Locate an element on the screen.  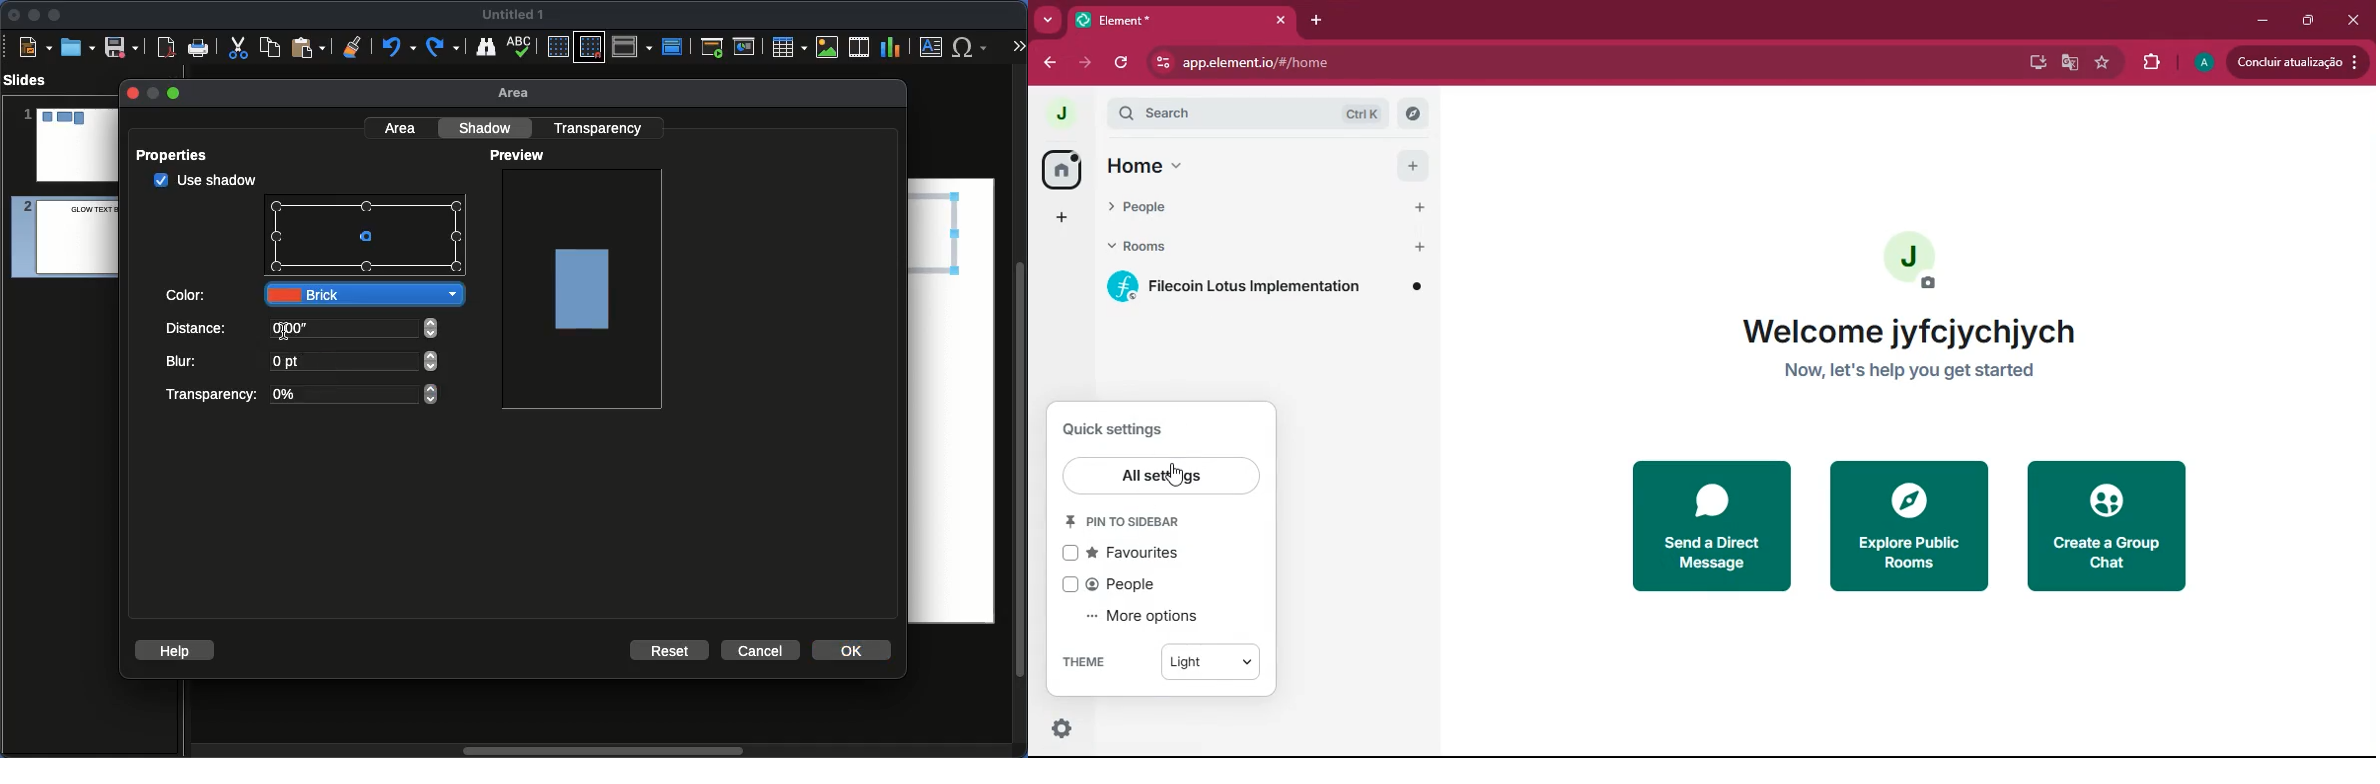
Export as PDF is located at coordinates (166, 48).